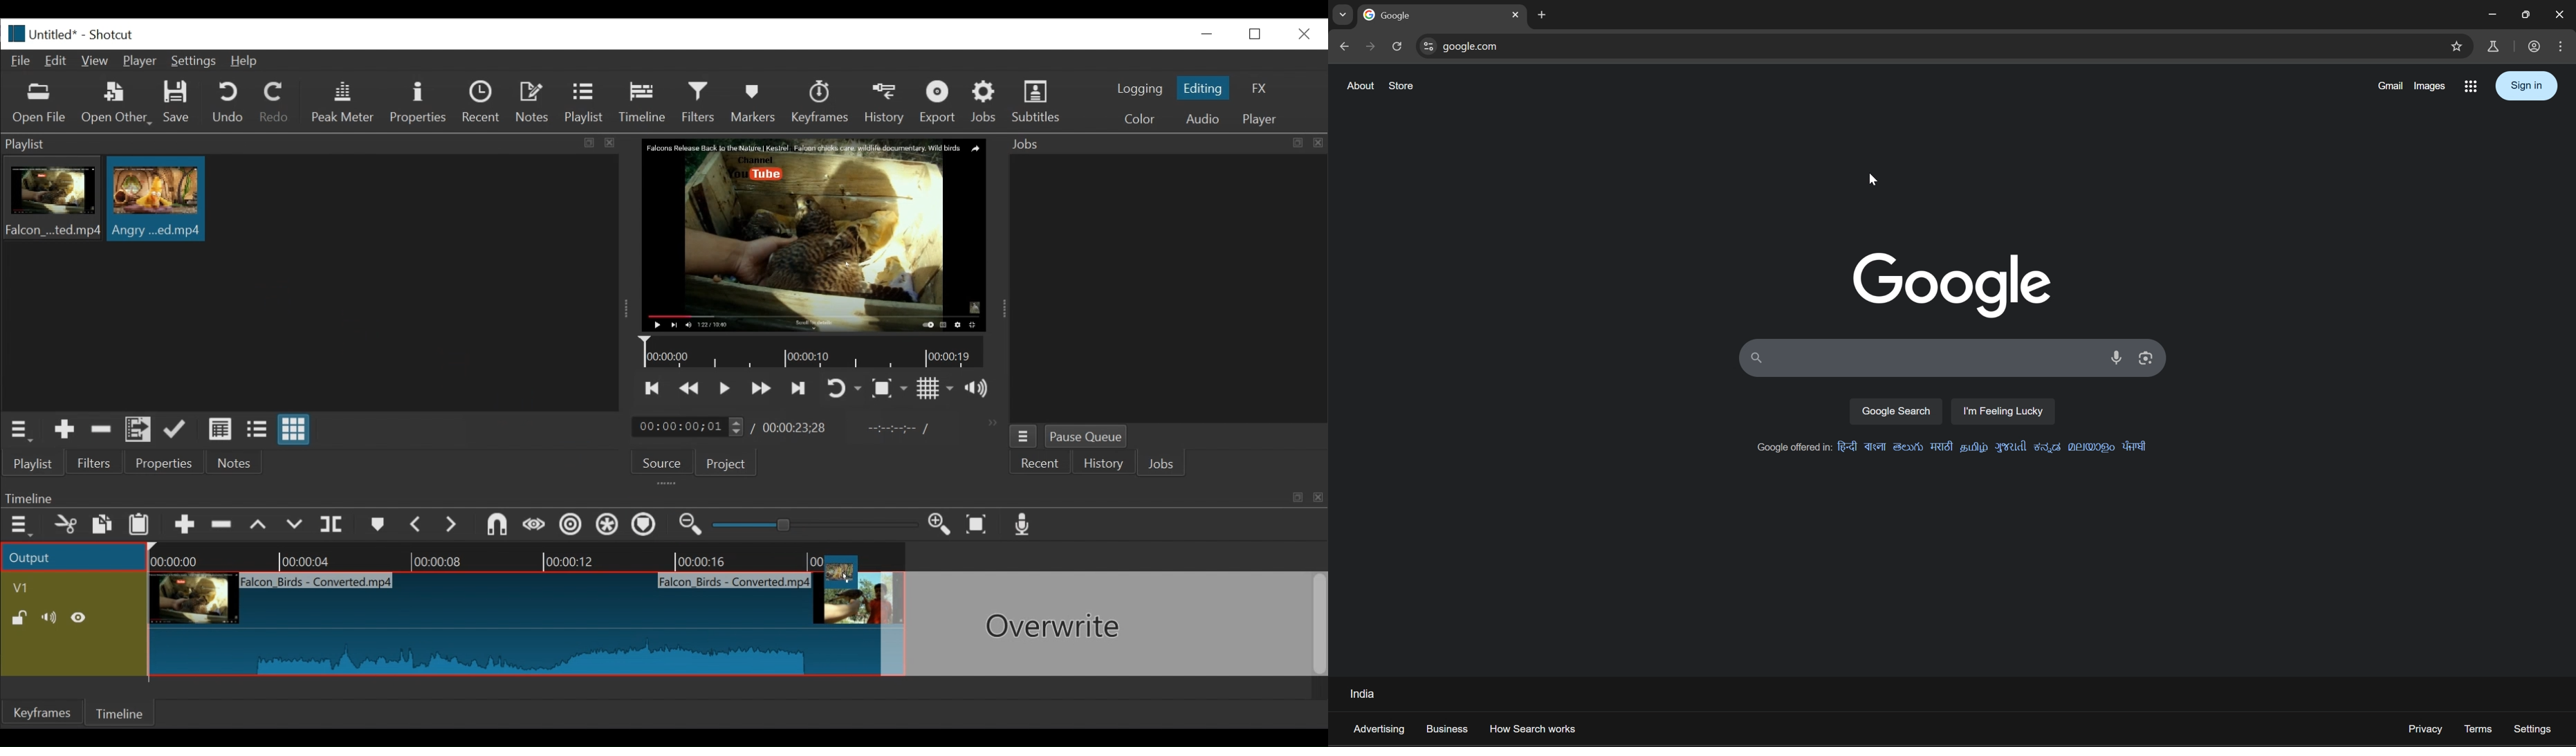 This screenshot has height=756, width=2576. What do you see at coordinates (1168, 288) in the screenshot?
I see `jobs panel` at bounding box center [1168, 288].